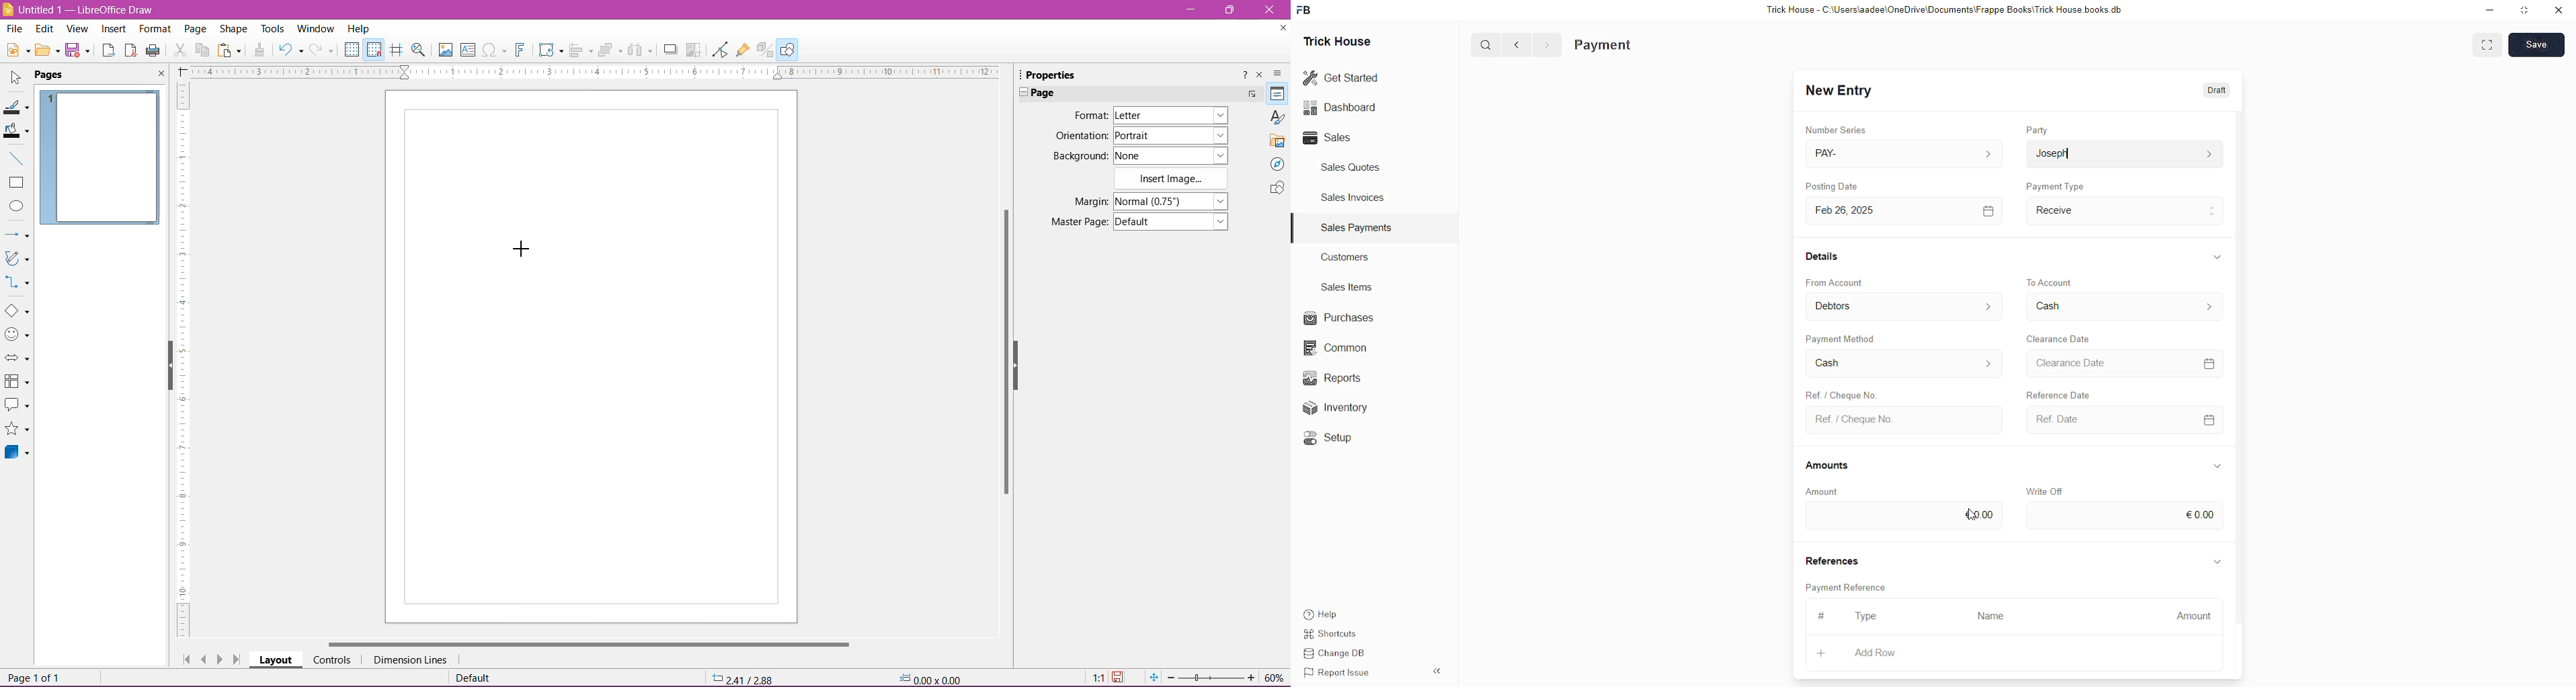 Image resolution: width=2576 pixels, height=700 pixels. I want to click on Sales Items, so click(1348, 287).